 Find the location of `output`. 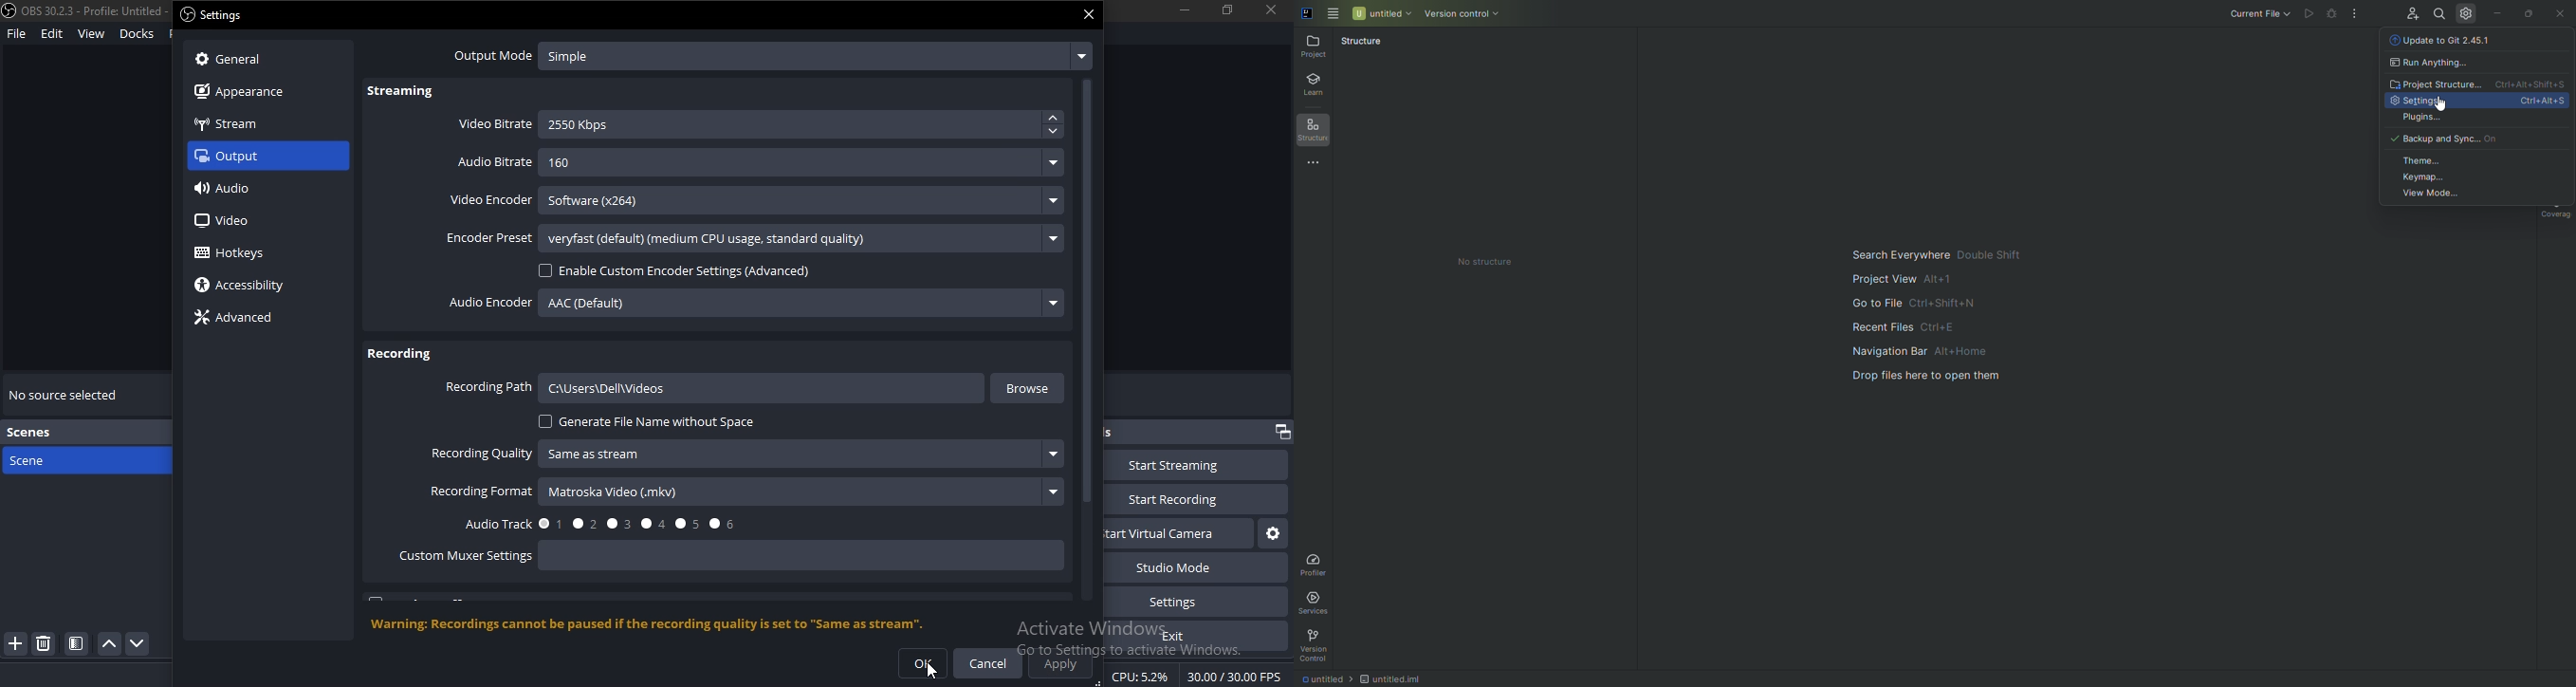

output is located at coordinates (257, 156).